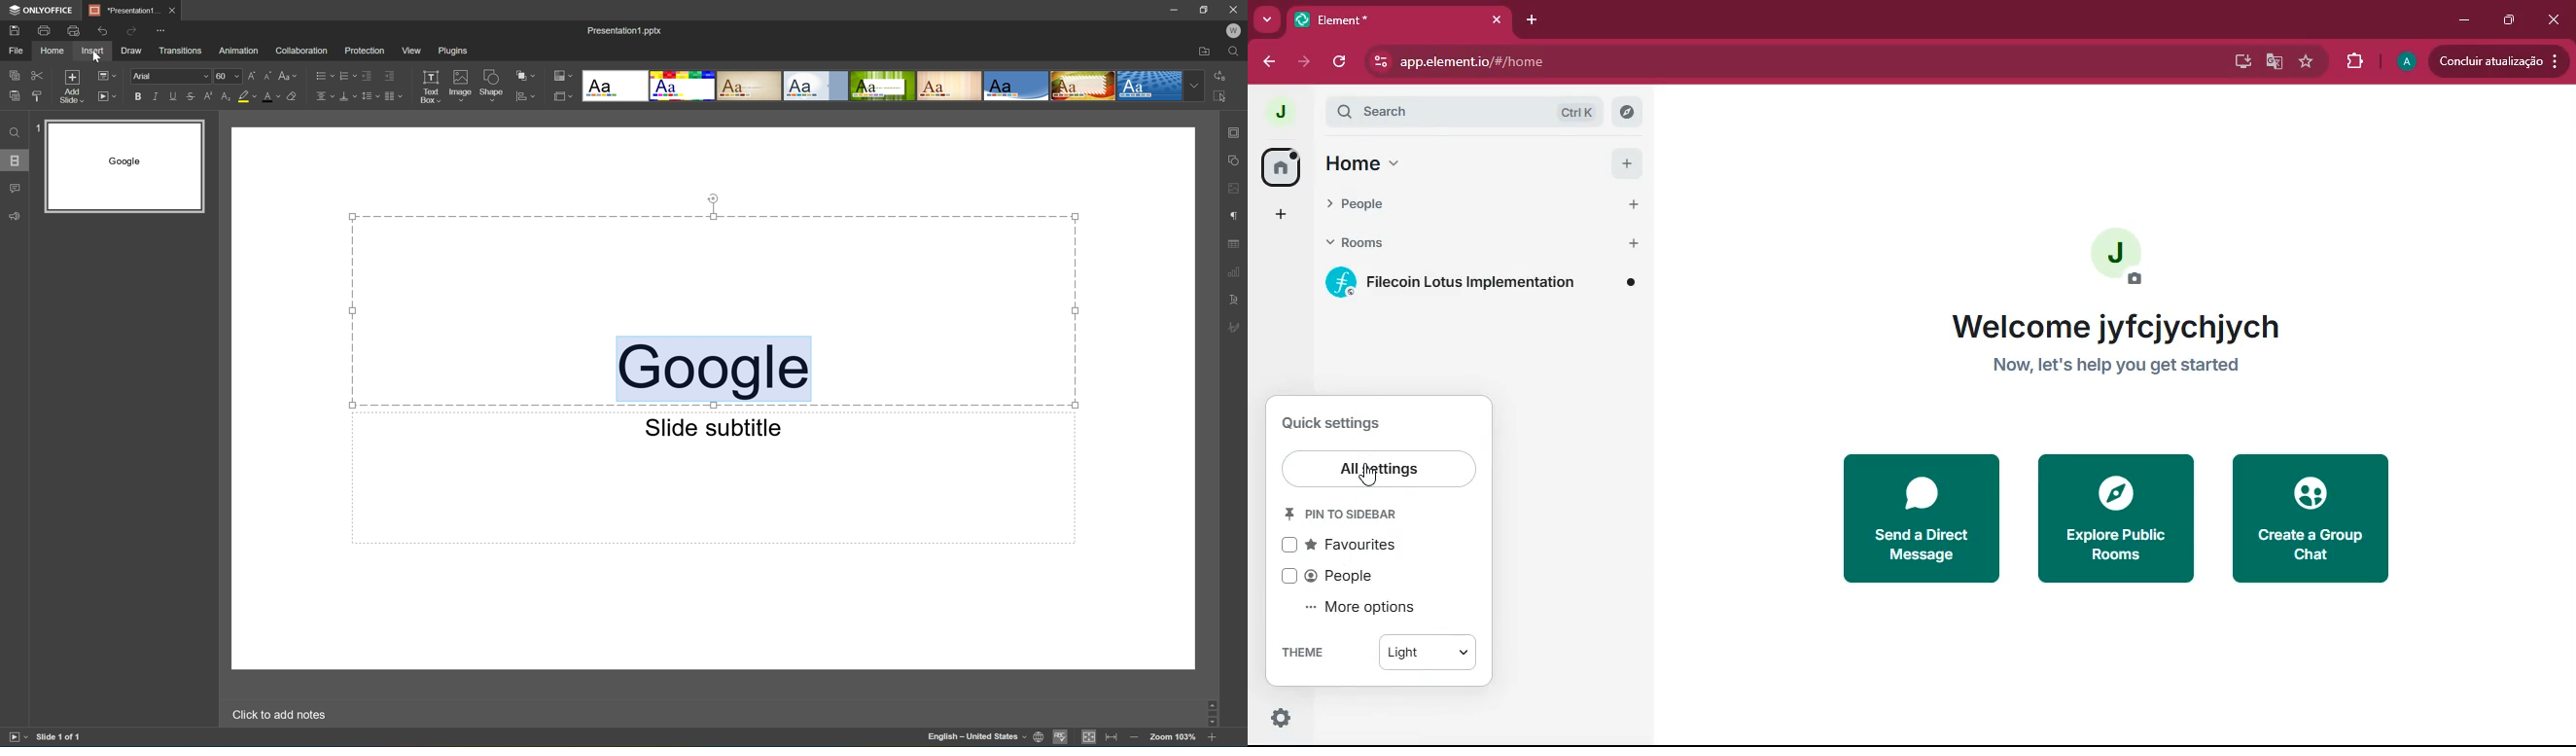  Describe the element at coordinates (1061, 738) in the screenshot. I see `Spell checking` at that location.